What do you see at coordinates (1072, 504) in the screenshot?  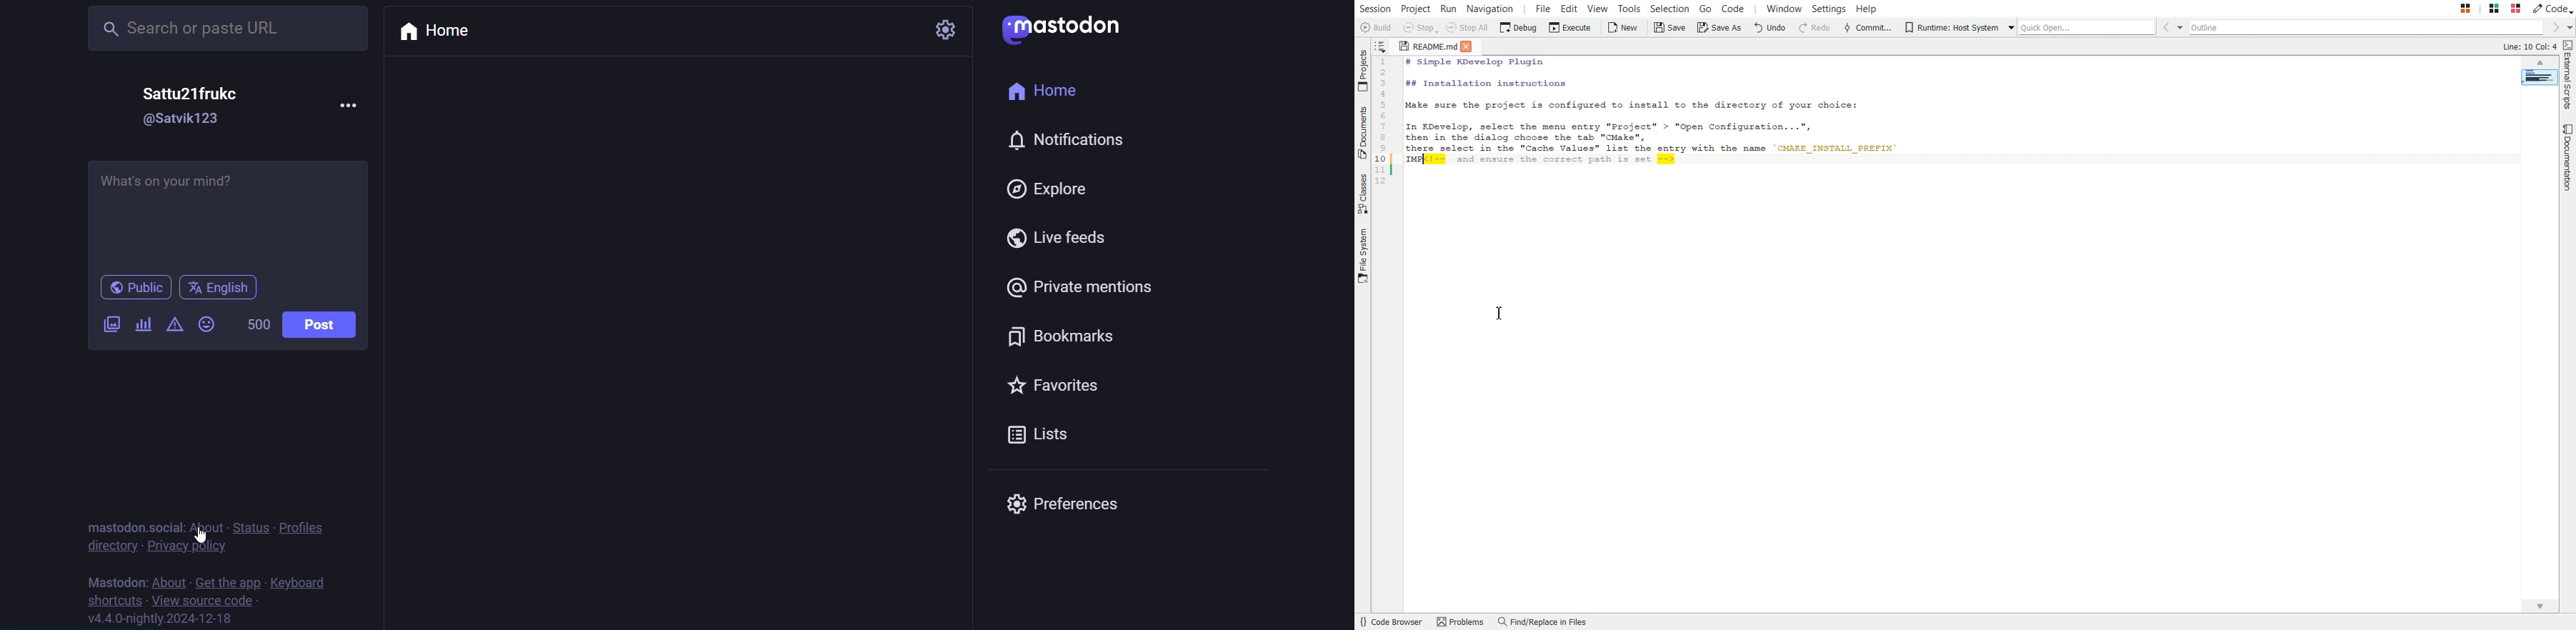 I see `preferences` at bounding box center [1072, 504].